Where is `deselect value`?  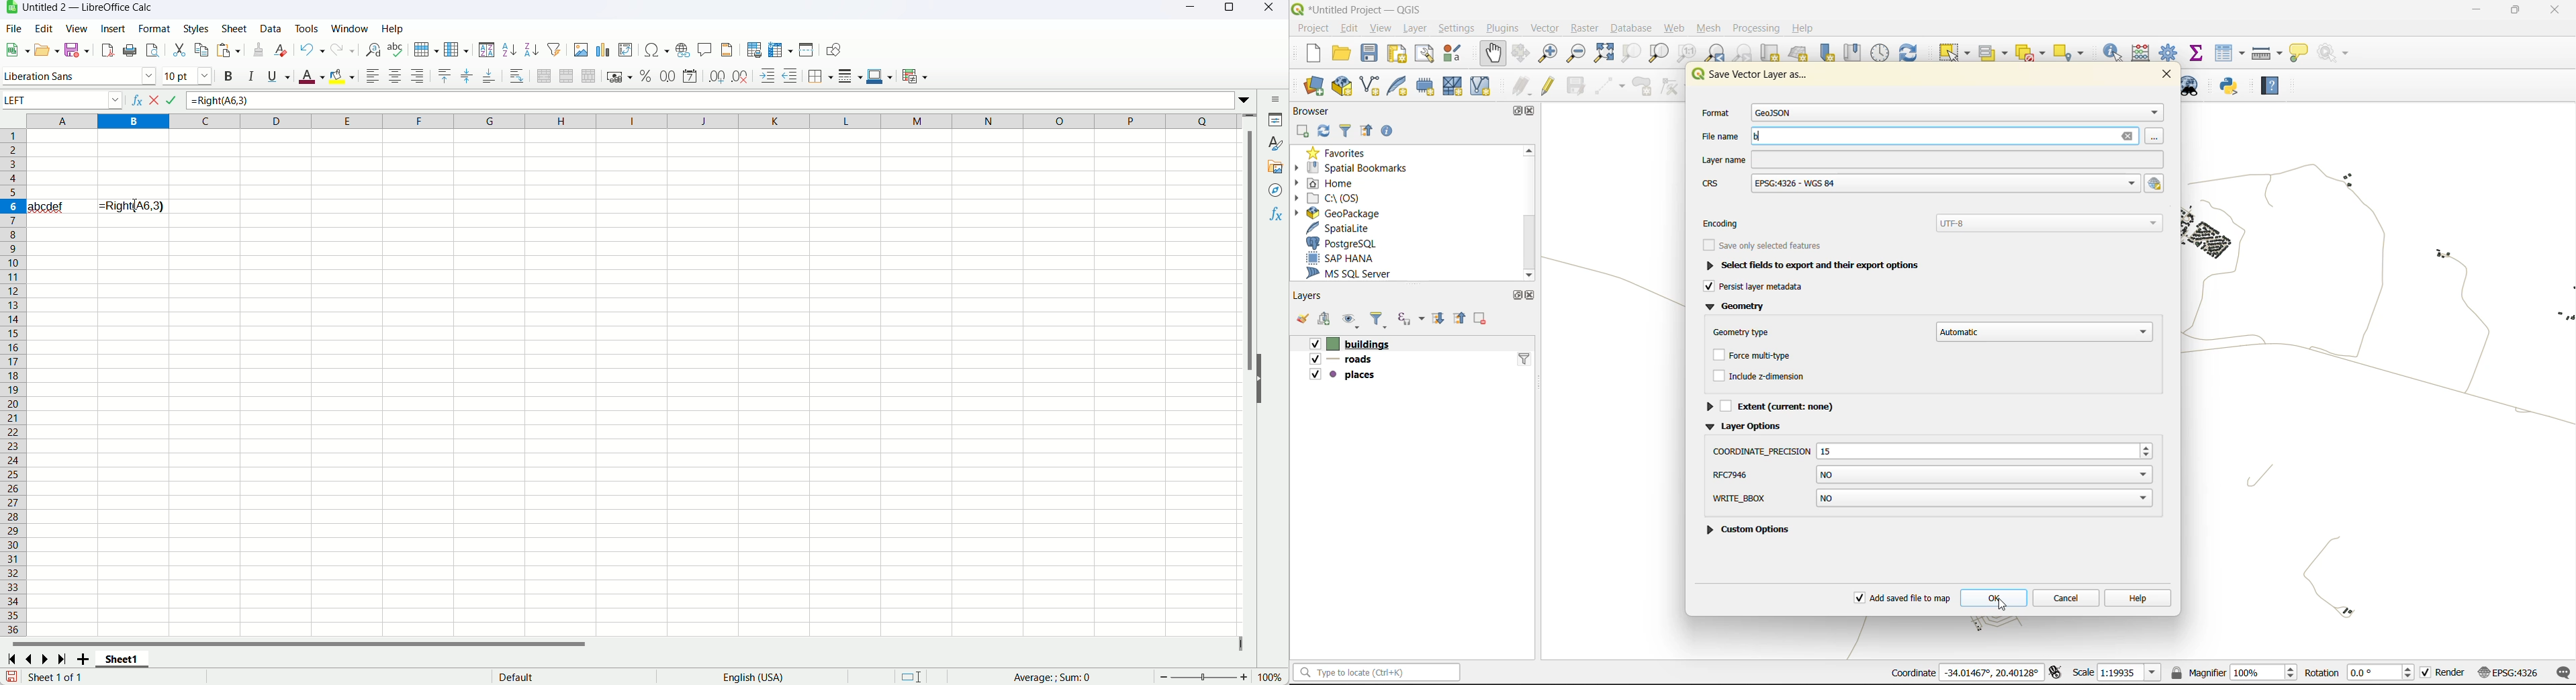 deselect value is located at coordinates (2033, 54).